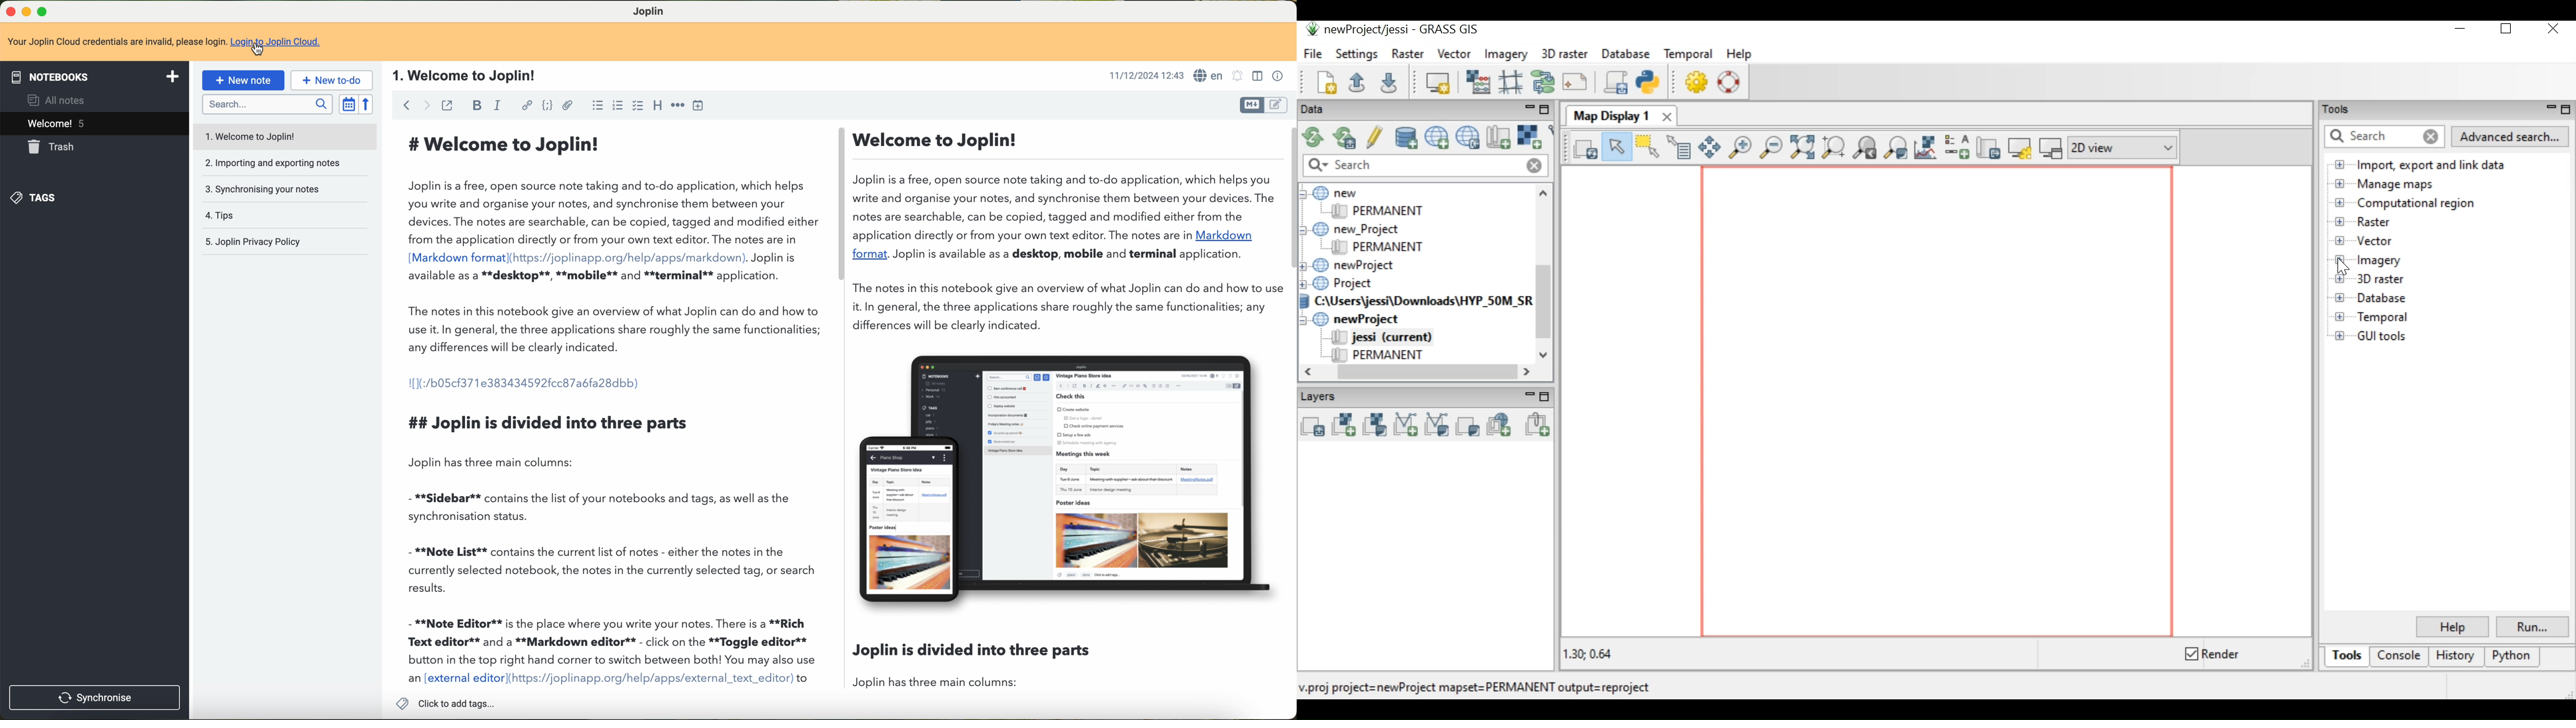 The image size is (2576, 728). What do you see at coordinates (1258, 76) in the screenshot?
I see `toggle editor layout` at bounding box center [1258, 76].